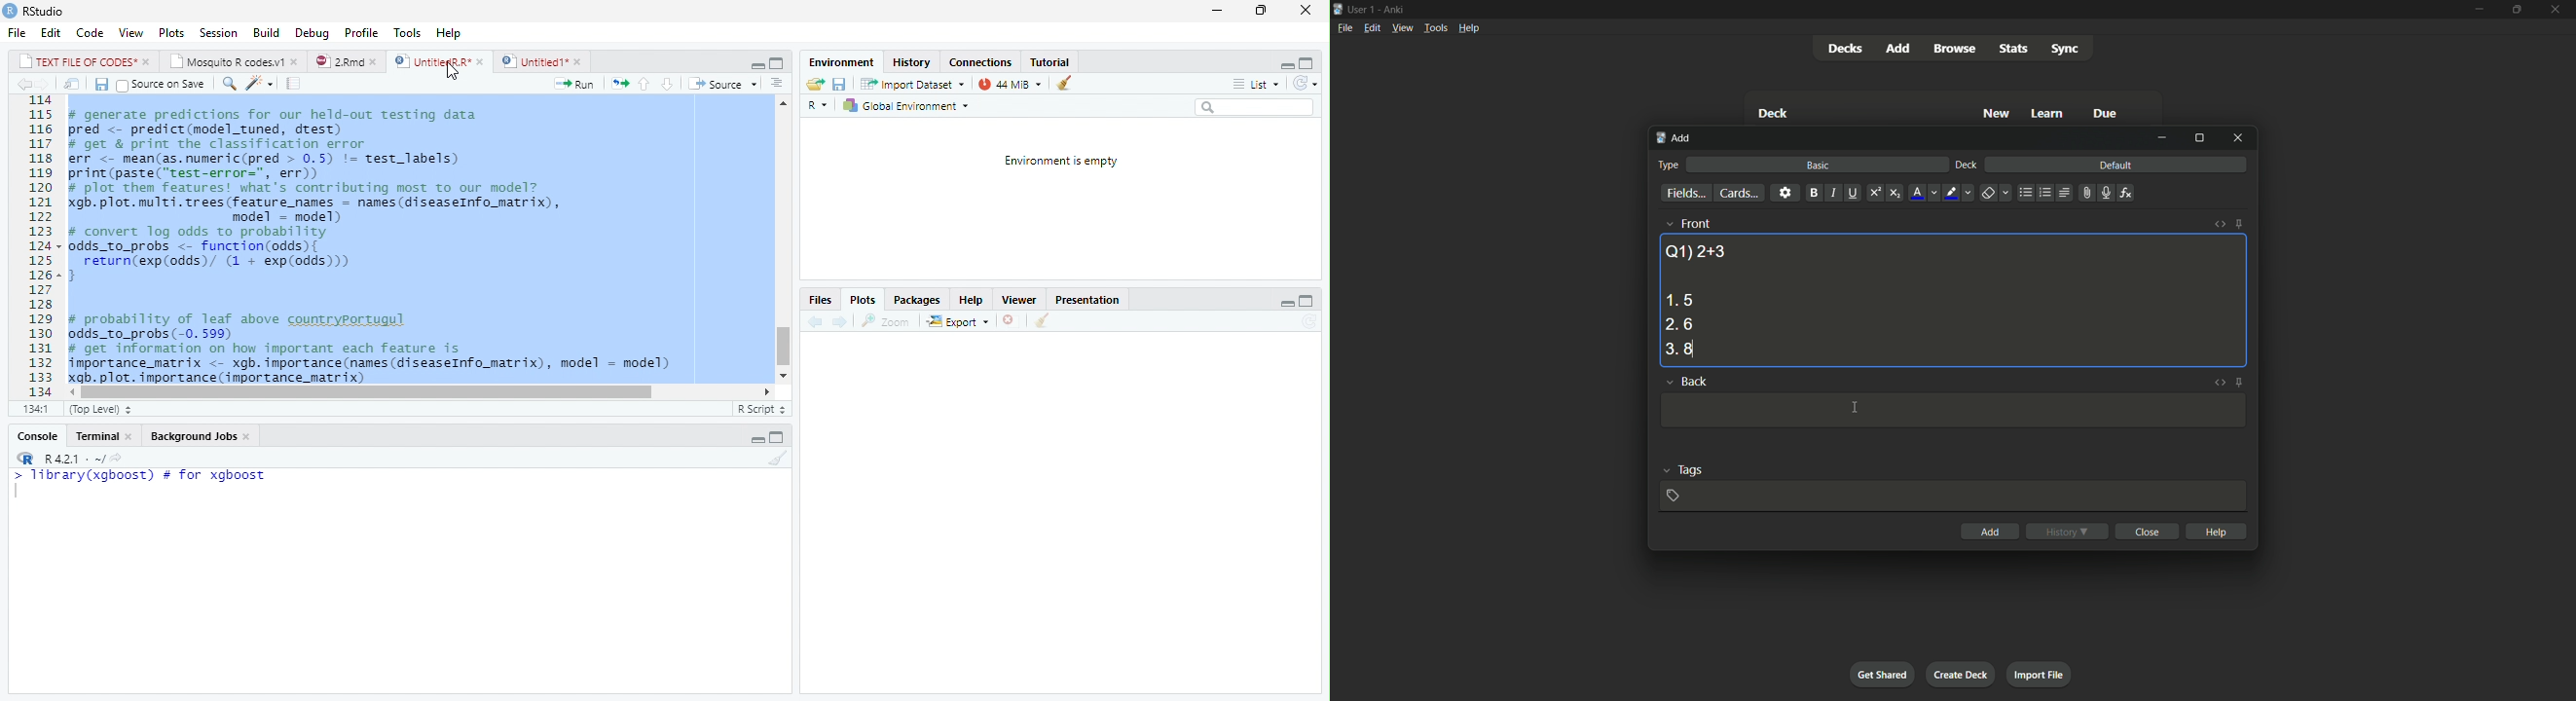 The height and width of the screenshot is (728, 2576). What do you see at coordinates (969, 299) in the screenshot?
I see `Help` at bounding box center [969, 299].